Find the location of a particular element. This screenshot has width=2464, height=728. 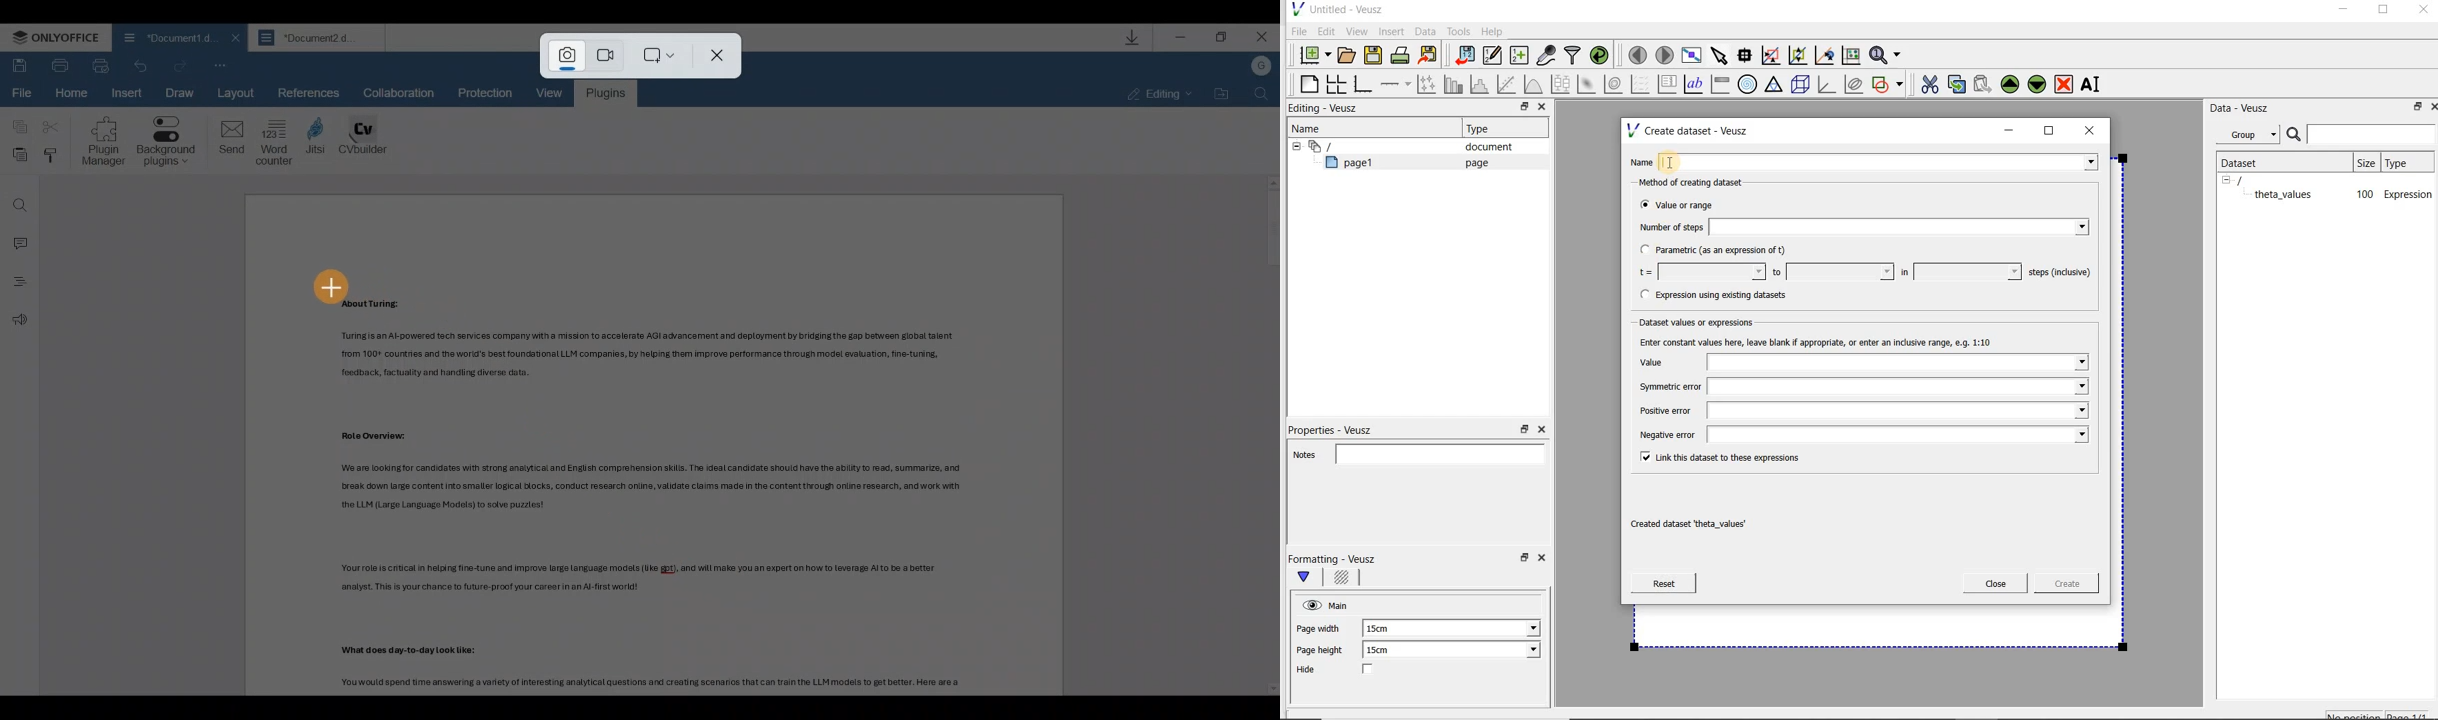

Insert is located at coordinates (1393, 31).